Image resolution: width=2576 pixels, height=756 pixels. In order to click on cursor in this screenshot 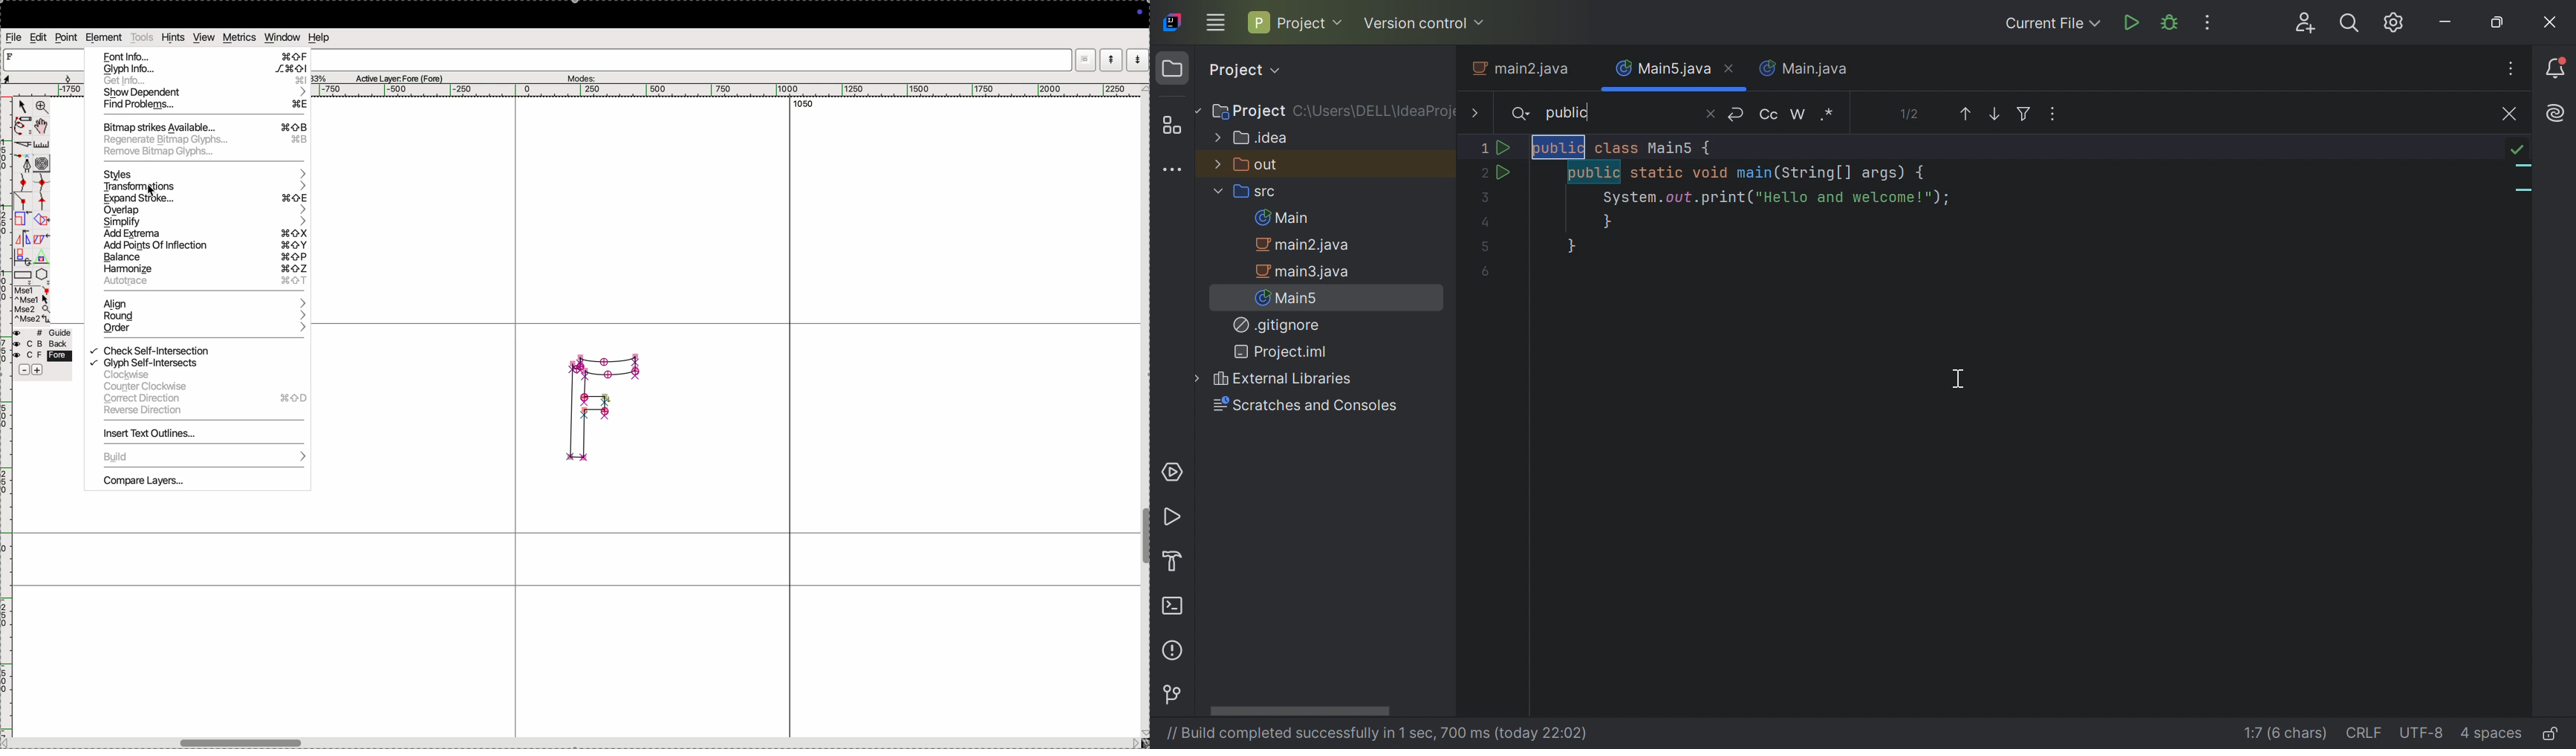, I will do `click(21, 107)`.